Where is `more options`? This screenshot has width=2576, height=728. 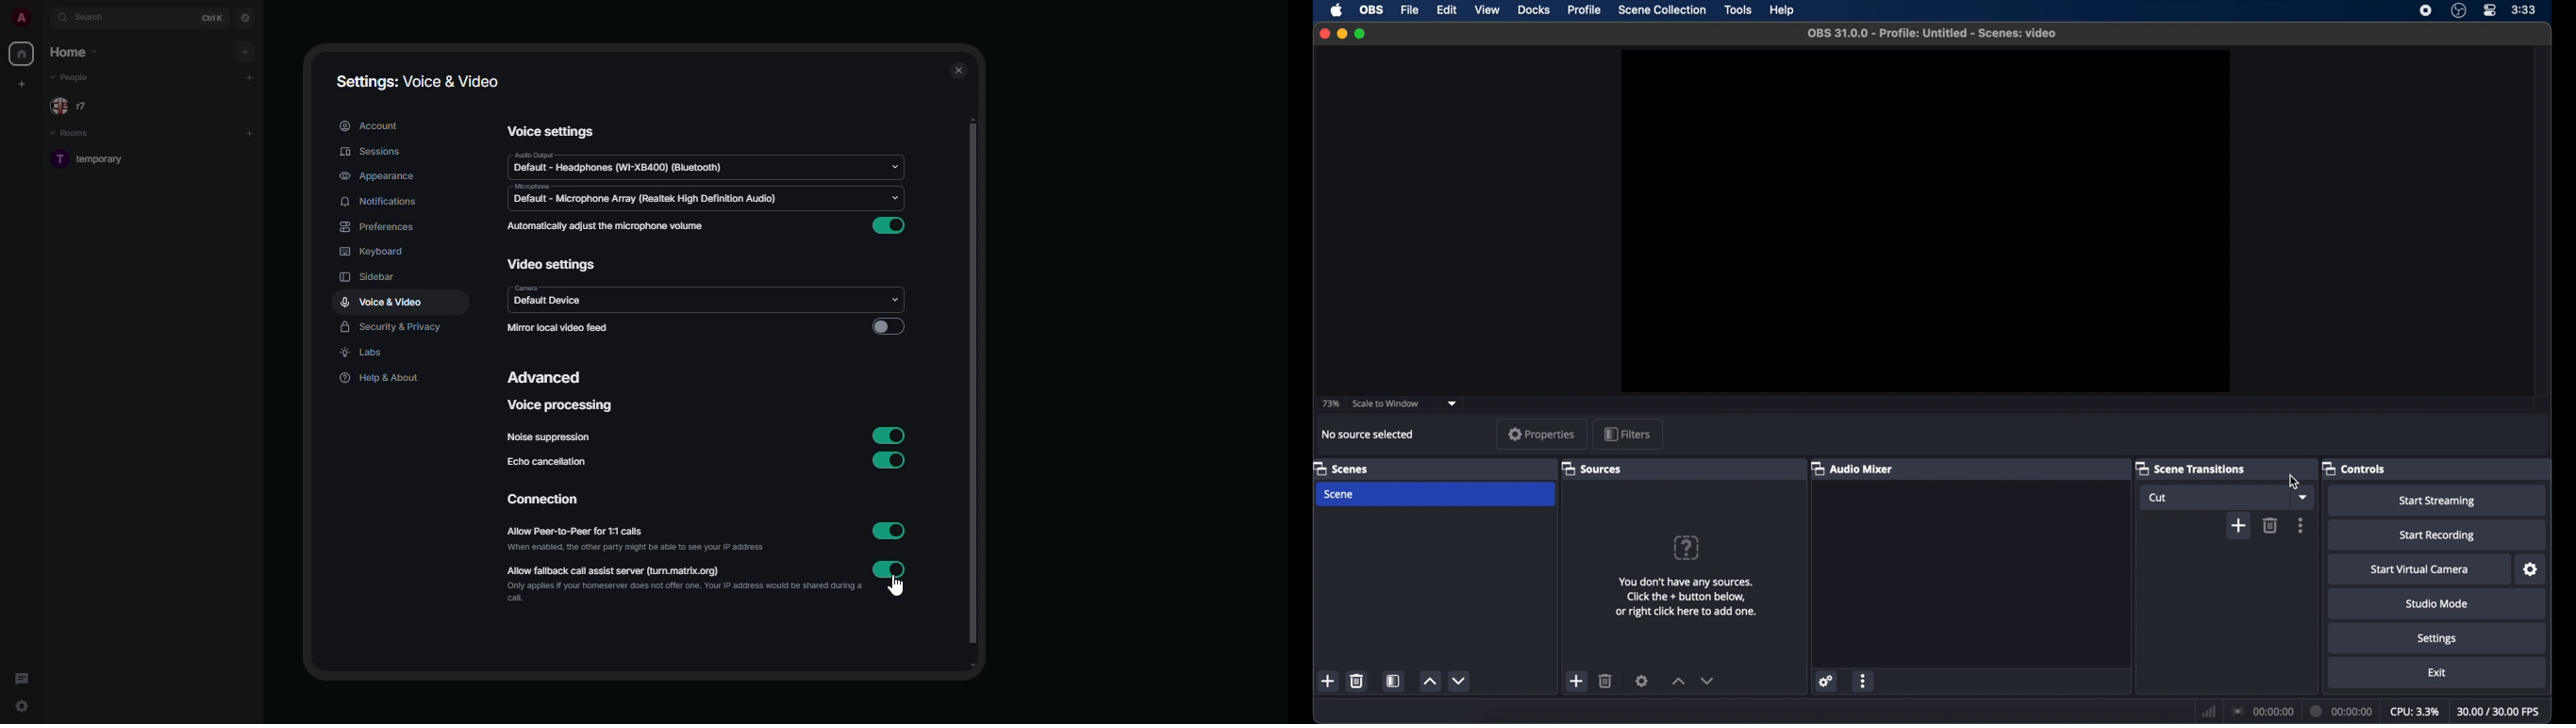 more options is located at coordinates (1863, 680).